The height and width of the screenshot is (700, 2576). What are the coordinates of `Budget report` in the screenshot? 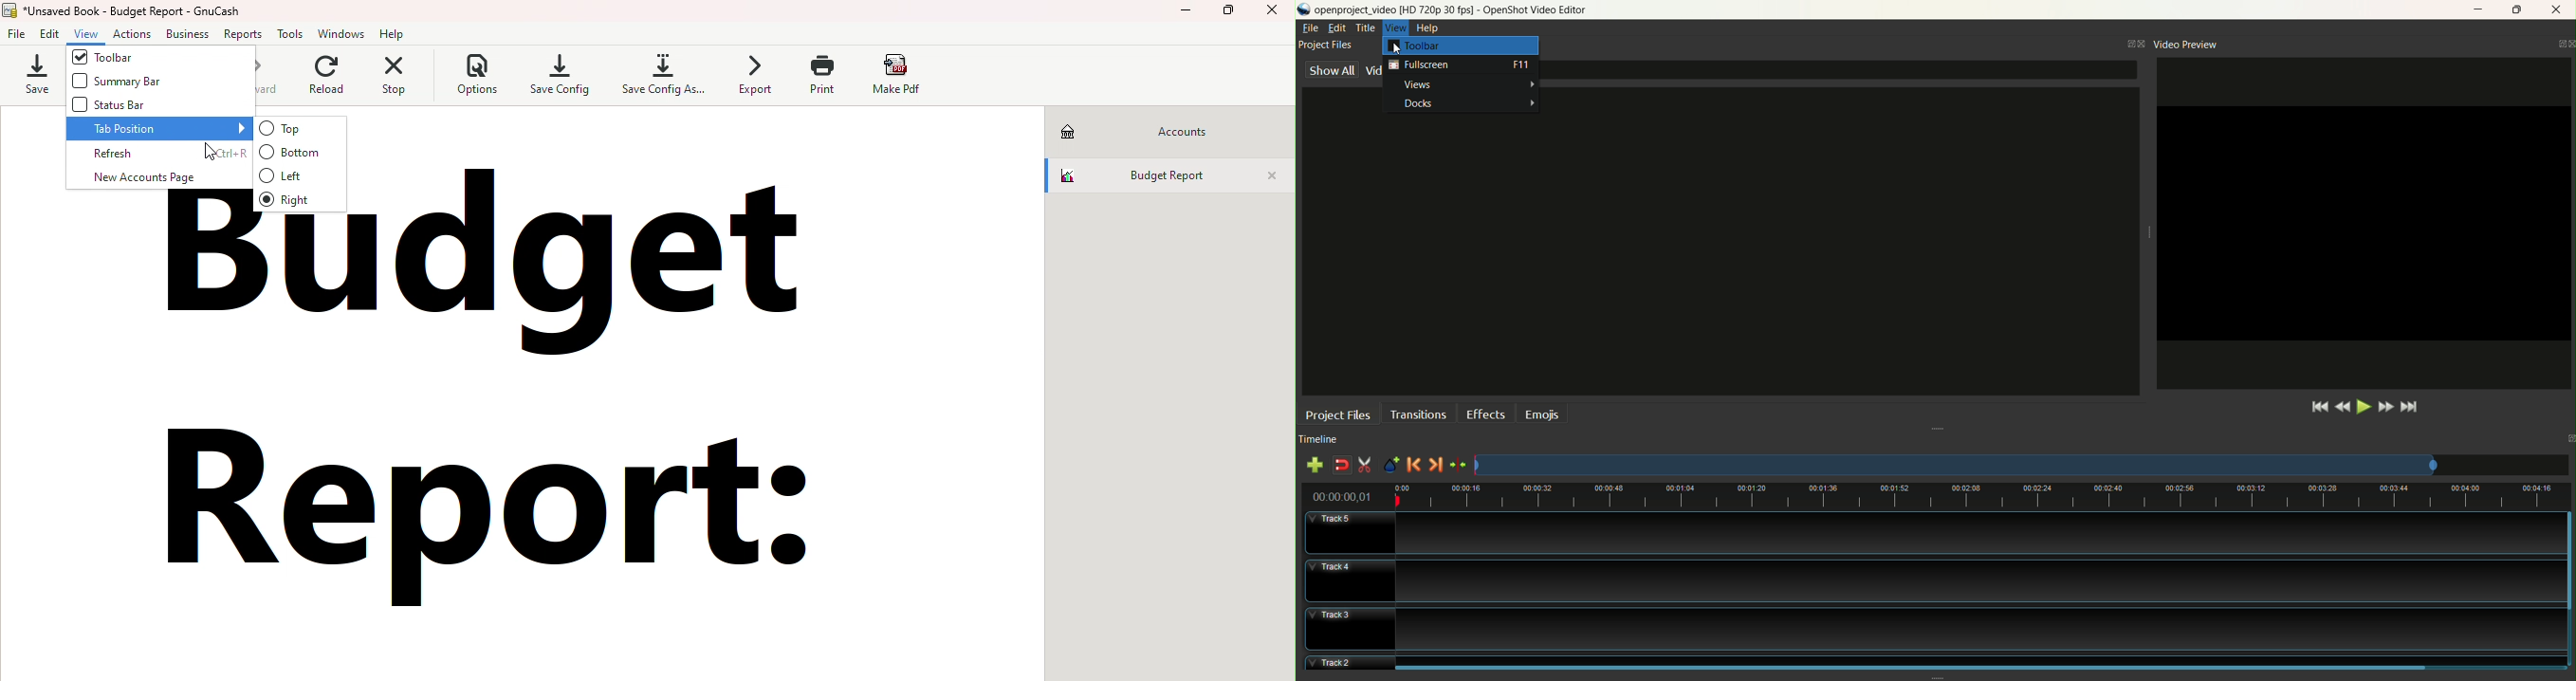 It's located at (1149, 175).